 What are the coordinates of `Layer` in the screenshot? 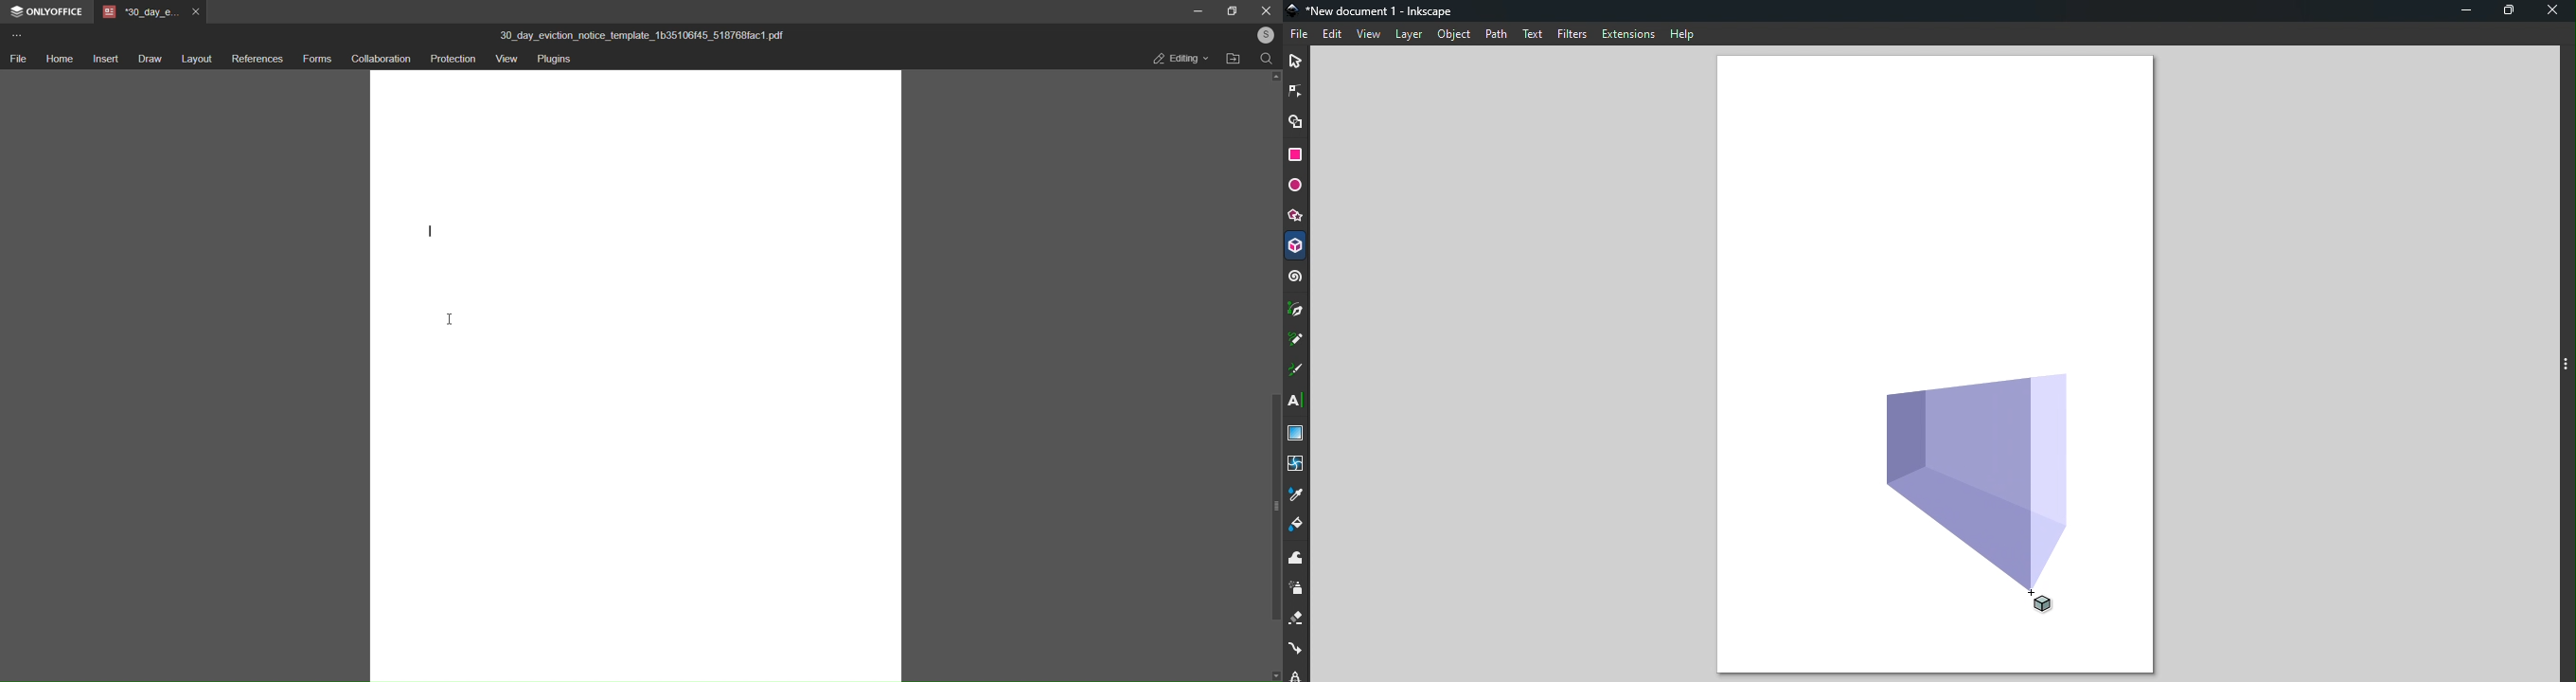 It's located at (1409, 36).